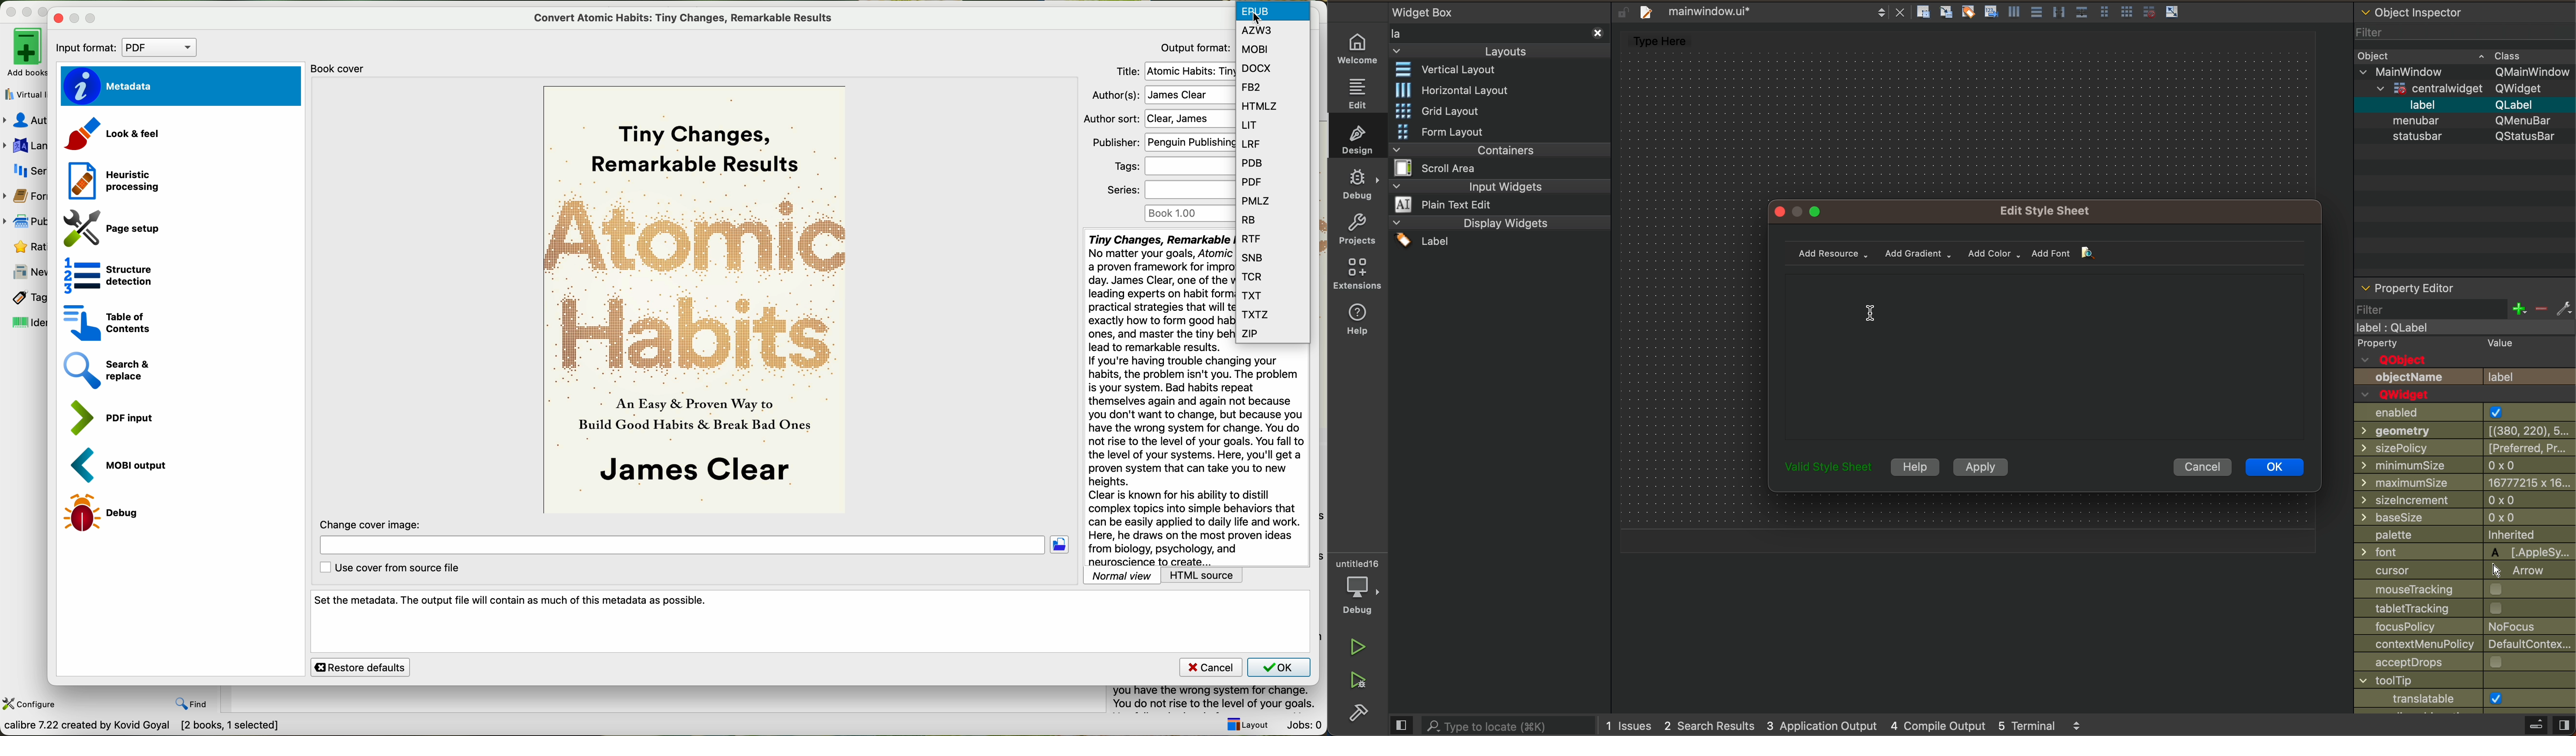 The image size is (2576, 756). What do you see at coordinates (106, 370) in the screenshot?
I see `search and replace` at bounding box center [106, 370].